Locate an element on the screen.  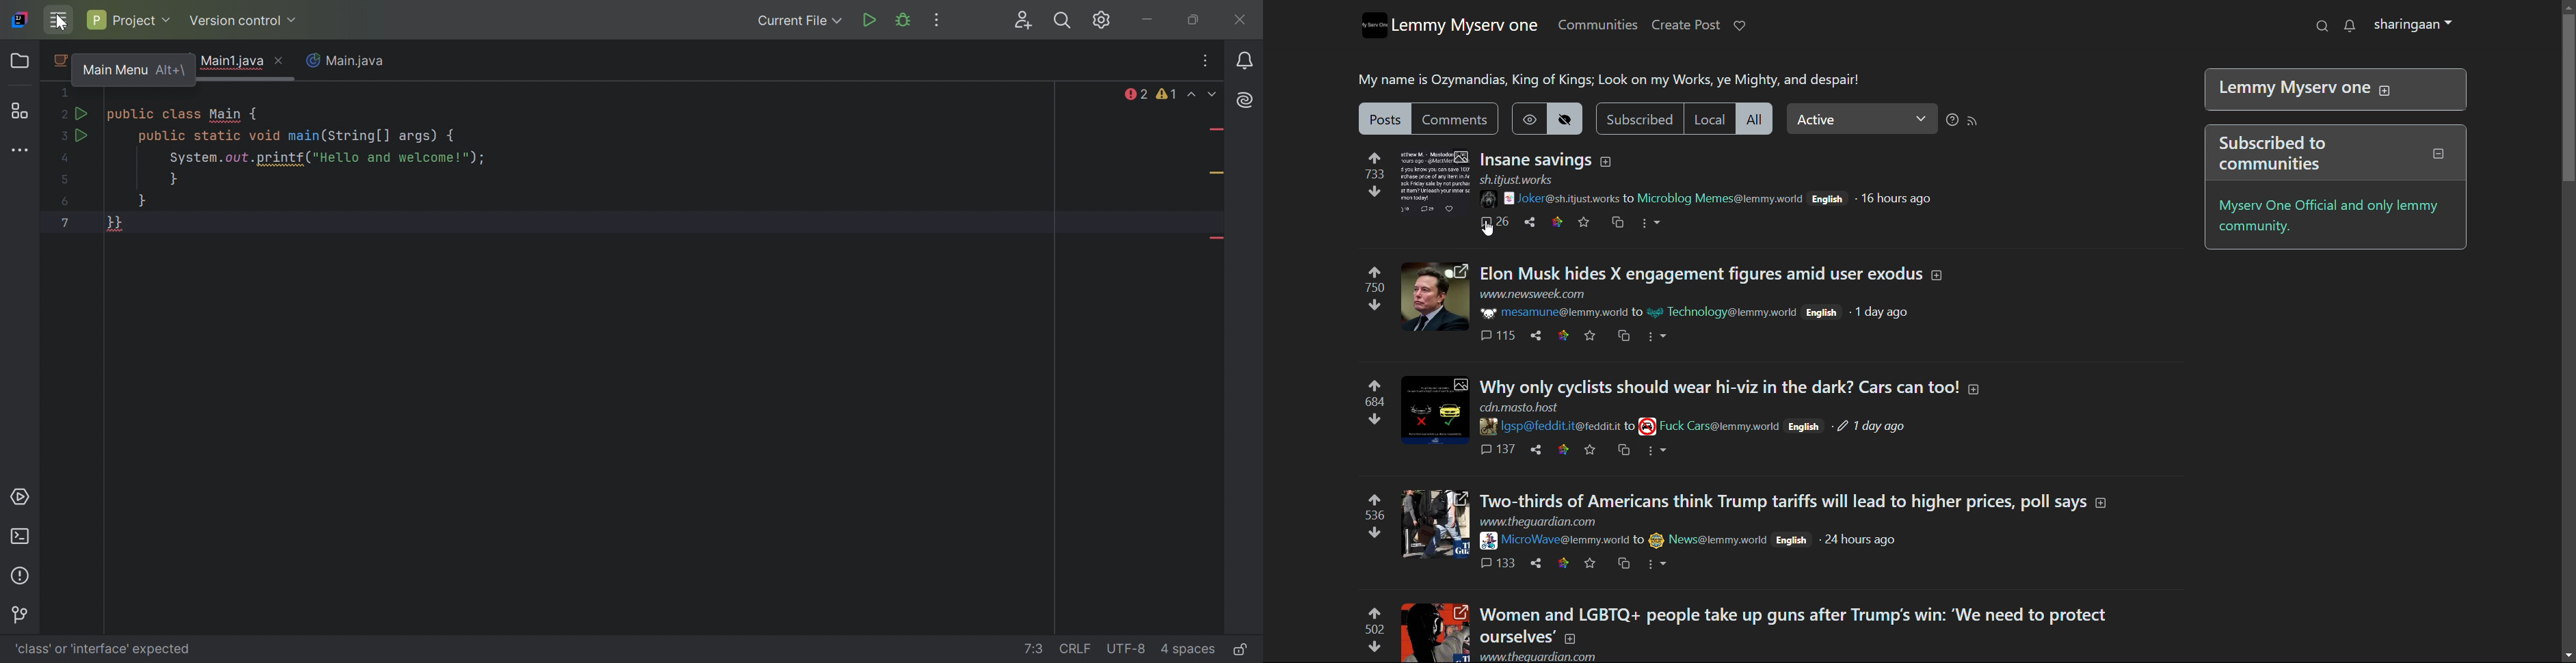
crosspost is located at coordinates (1624, 563).